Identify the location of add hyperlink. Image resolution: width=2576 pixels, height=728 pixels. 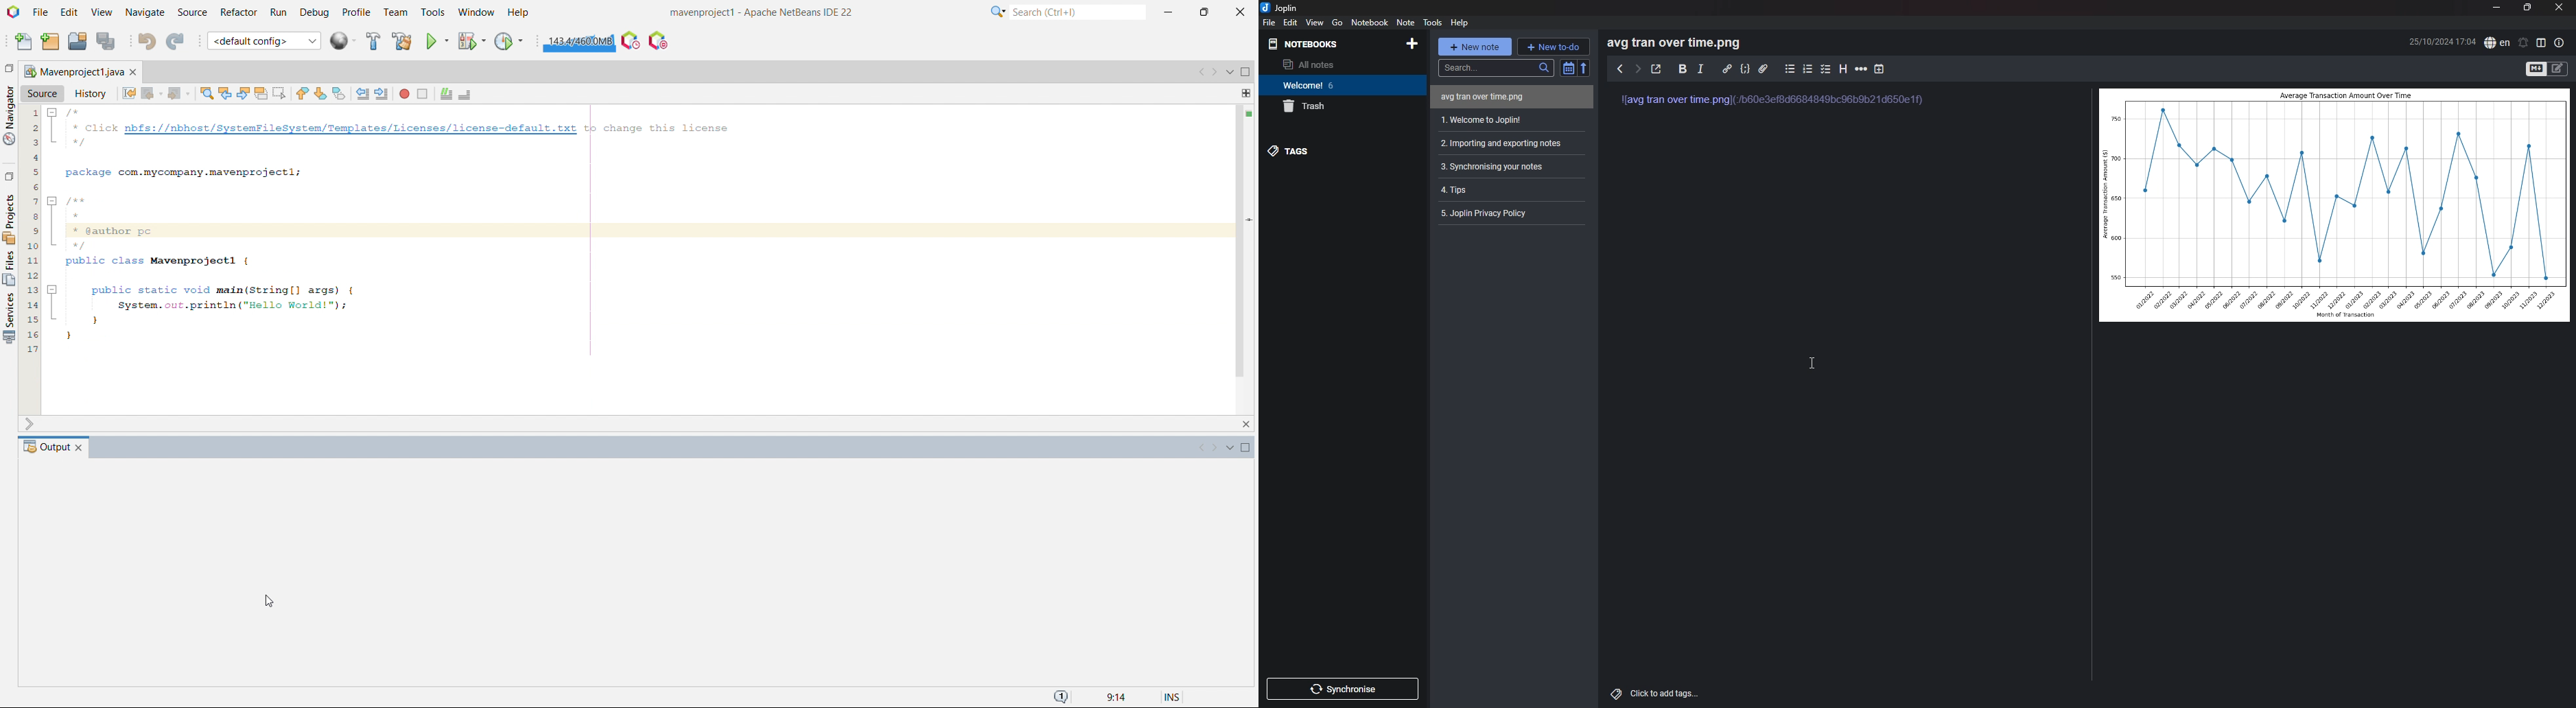
(1728, 69).